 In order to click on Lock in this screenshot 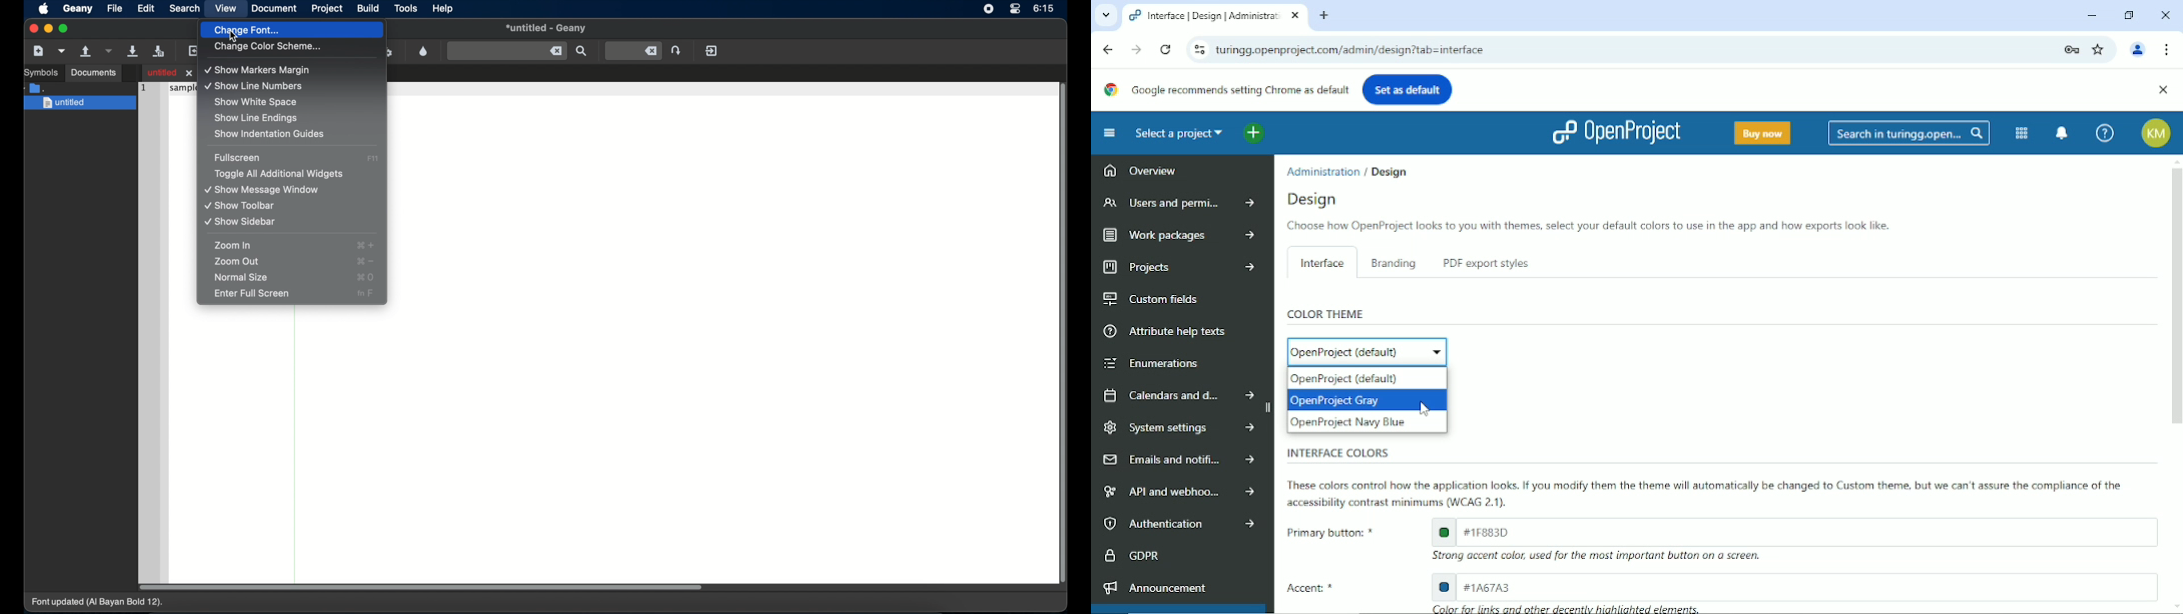, I will do `click(2071, 48)`.